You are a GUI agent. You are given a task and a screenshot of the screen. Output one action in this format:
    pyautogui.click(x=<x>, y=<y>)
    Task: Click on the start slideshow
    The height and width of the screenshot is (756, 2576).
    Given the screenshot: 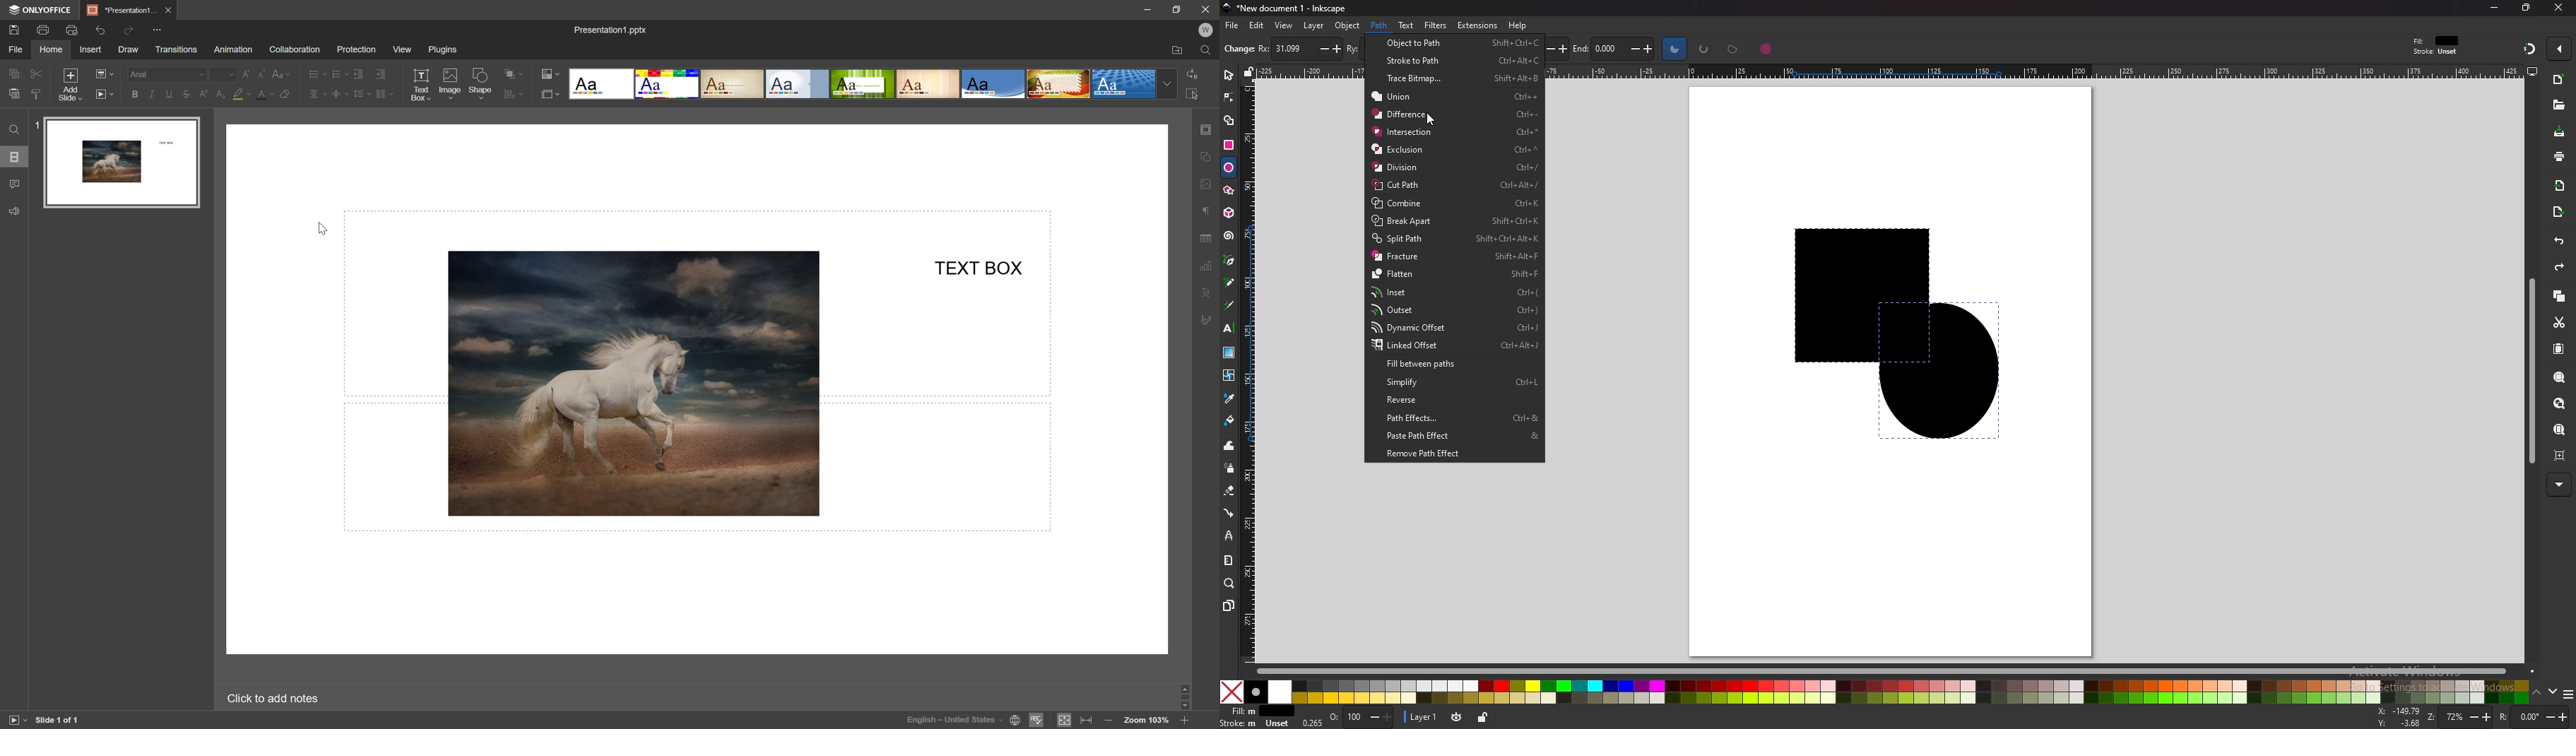 What is the action you would take?
    pyautogui.click(x=104, y=93)
    